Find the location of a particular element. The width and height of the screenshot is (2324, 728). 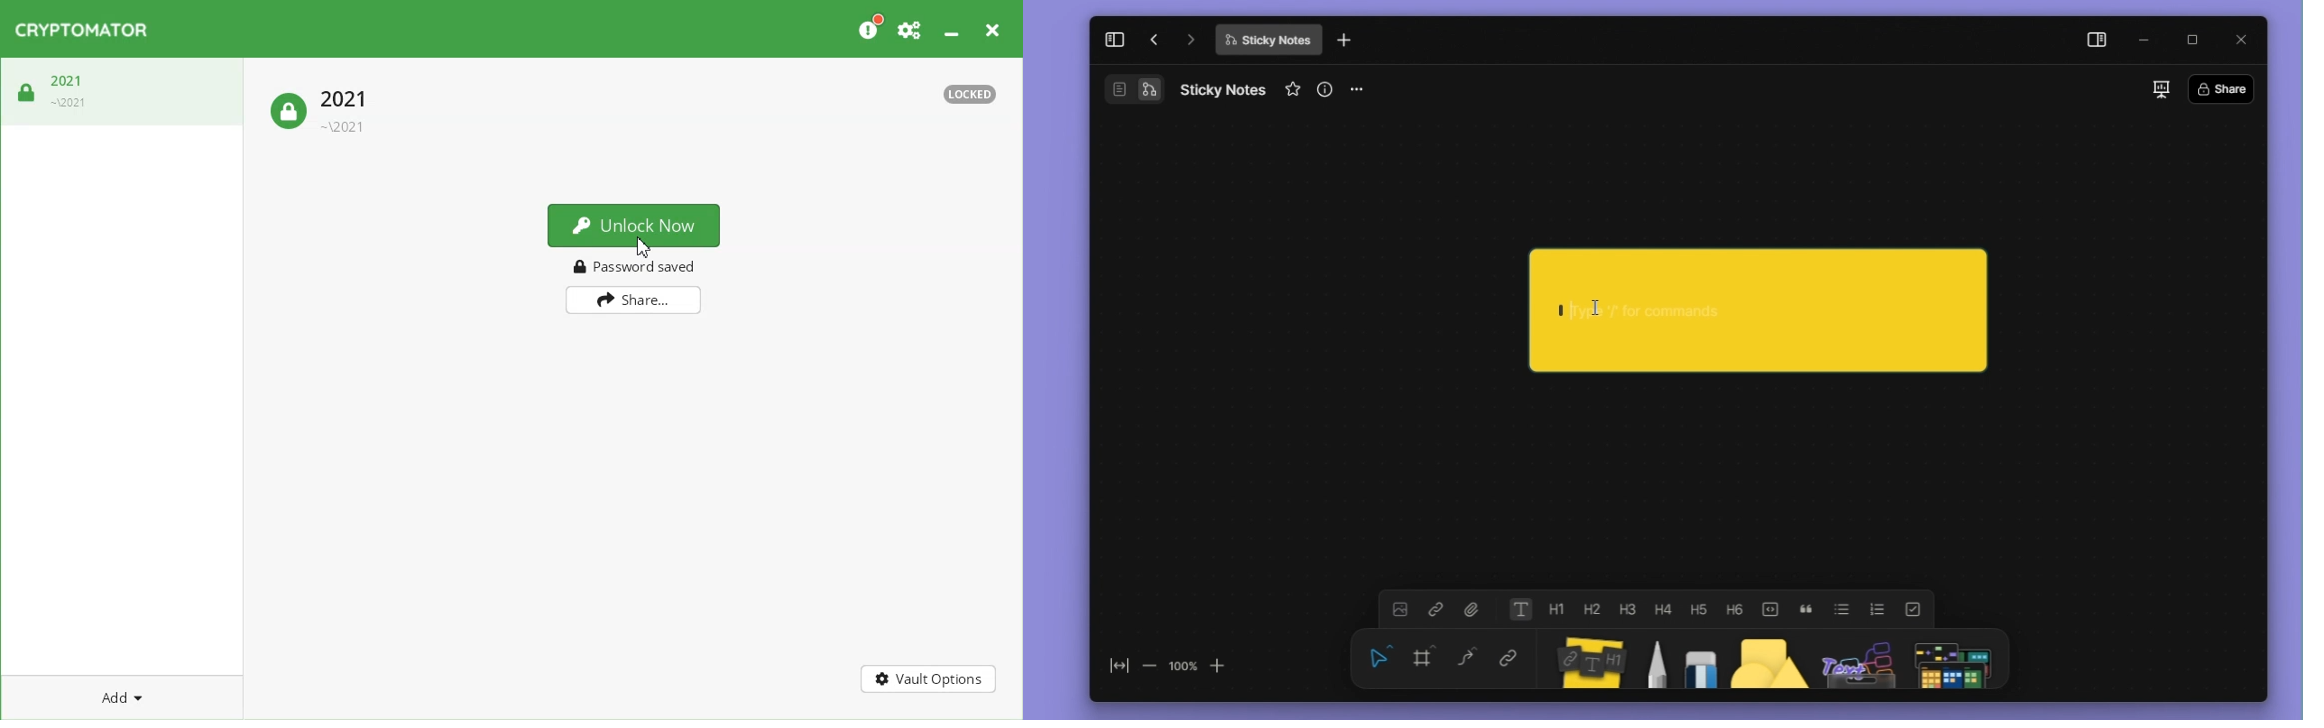

check list is located at coordinates (1919, 609).